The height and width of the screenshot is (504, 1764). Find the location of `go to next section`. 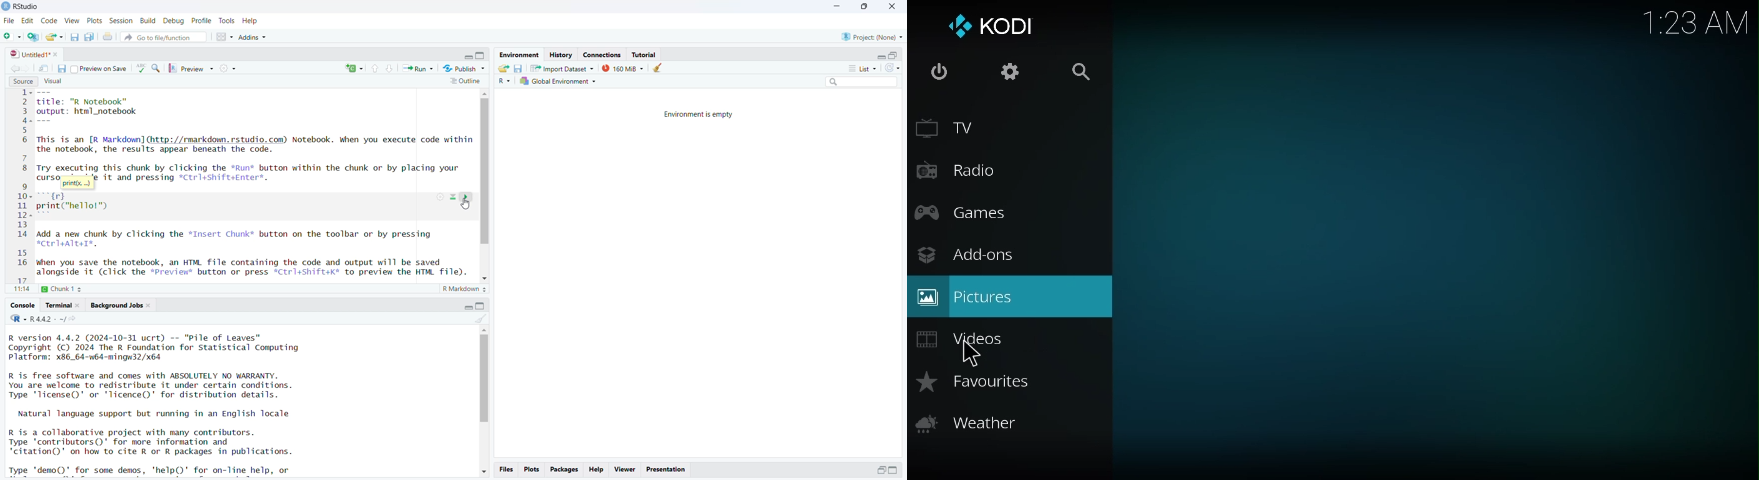

go to next section is located at coordinates (391, 69).